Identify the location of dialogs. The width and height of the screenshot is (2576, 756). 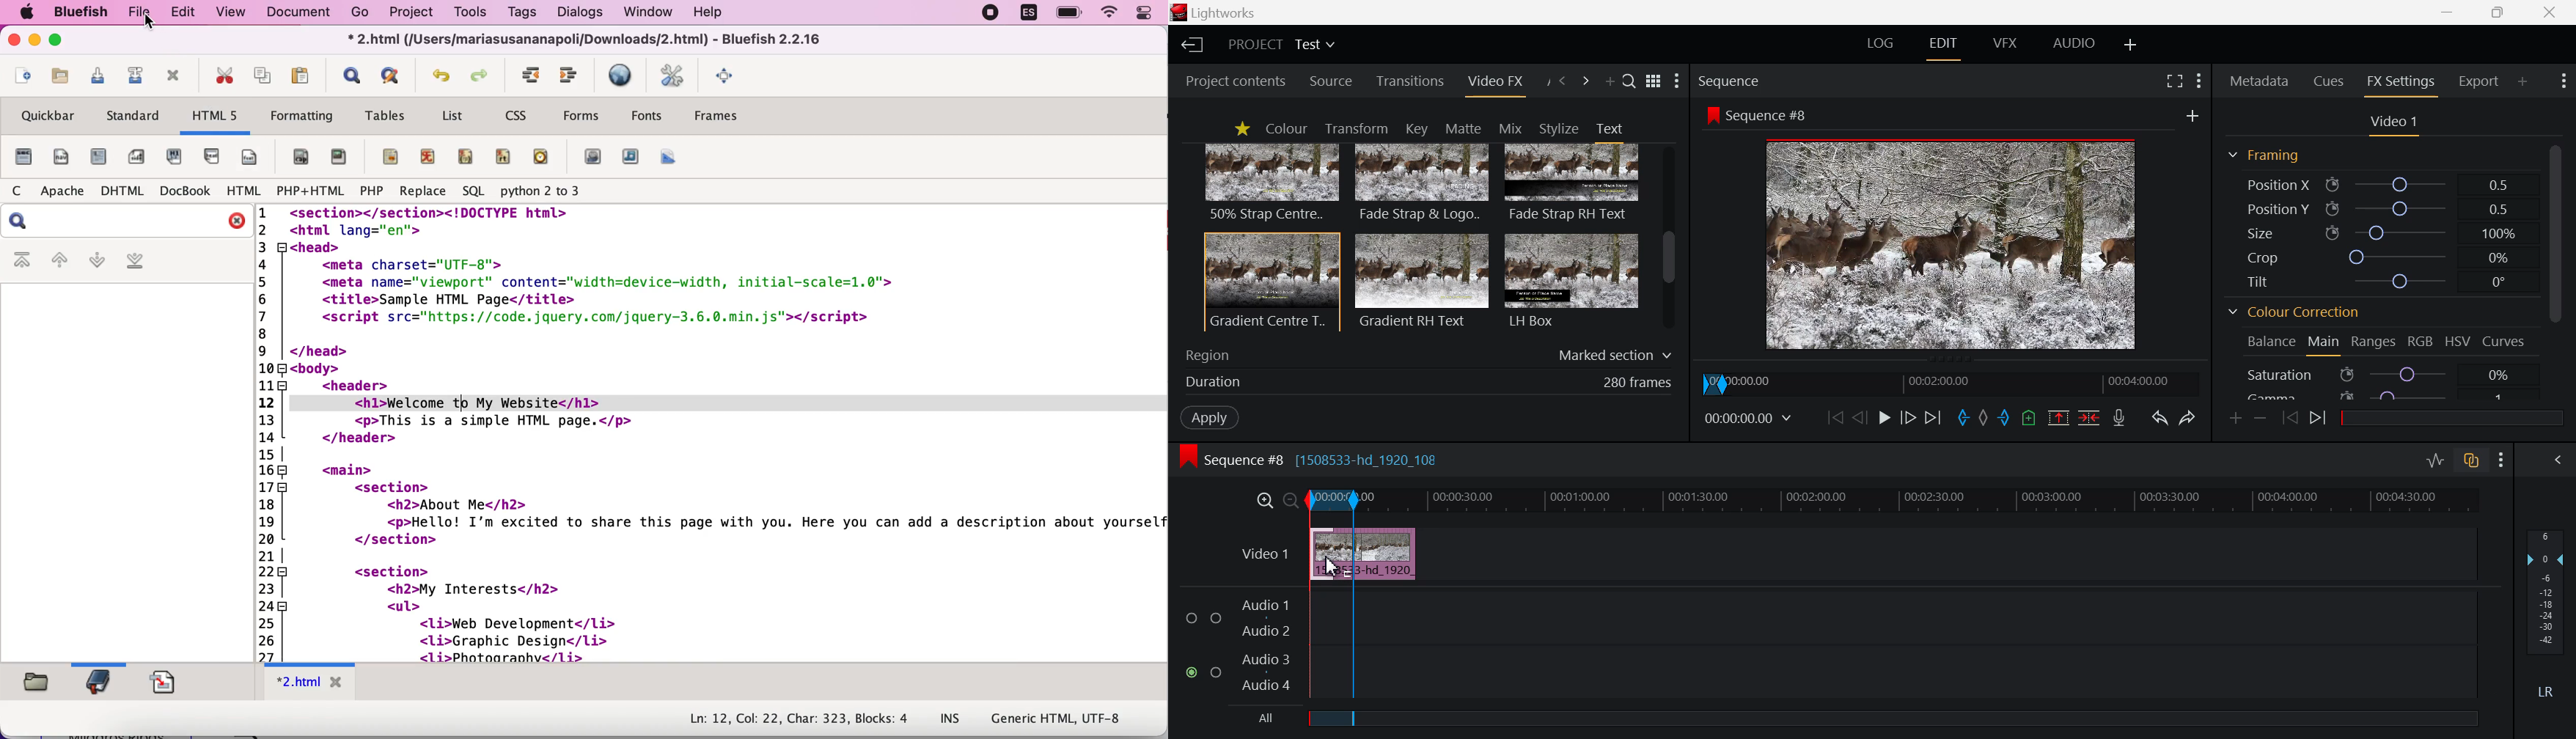
(576, 13).